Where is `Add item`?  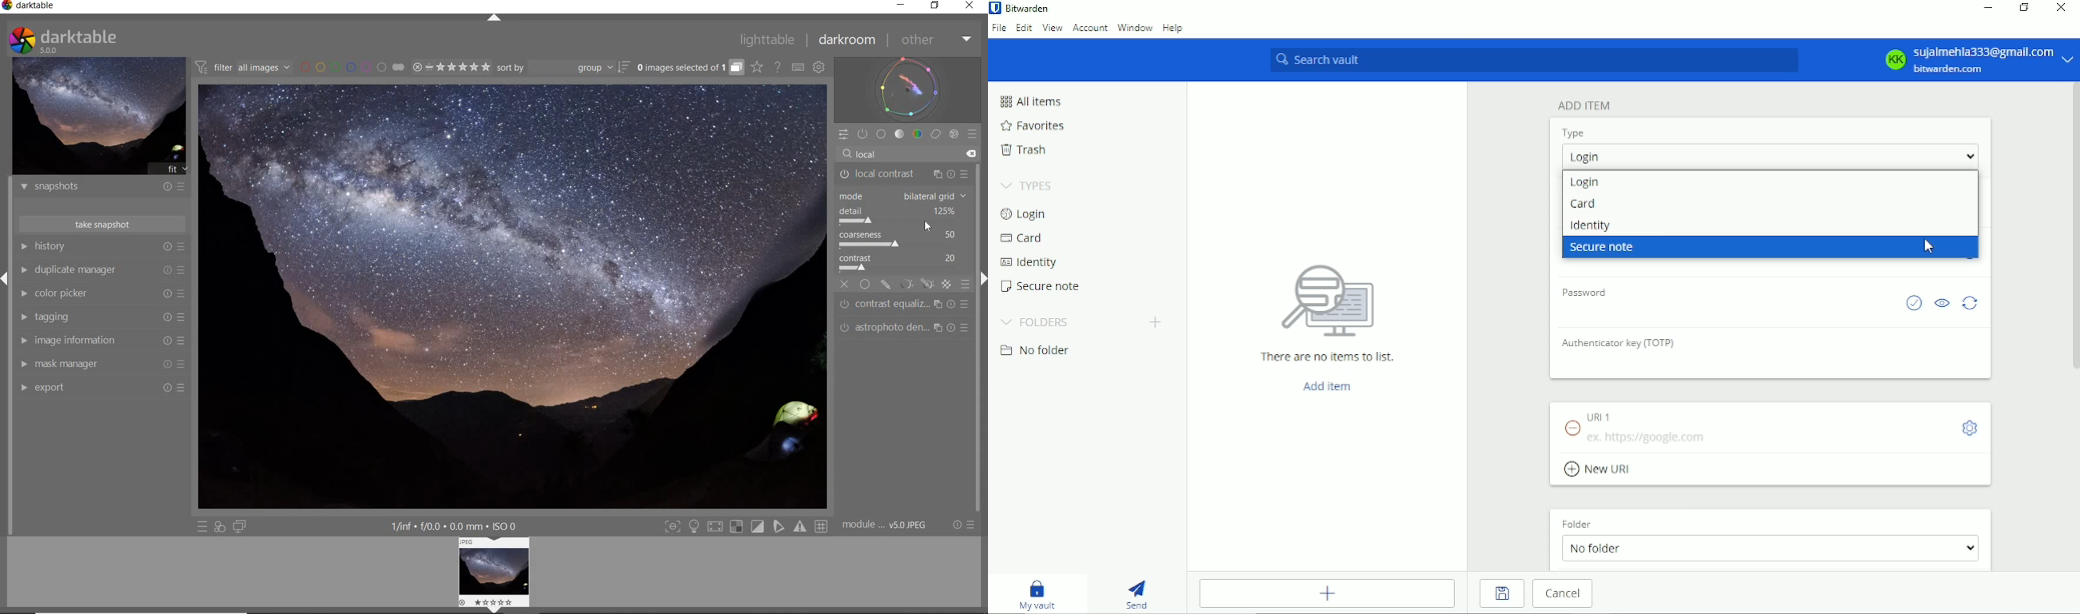
Add item is located at coordinates (1329, 594).